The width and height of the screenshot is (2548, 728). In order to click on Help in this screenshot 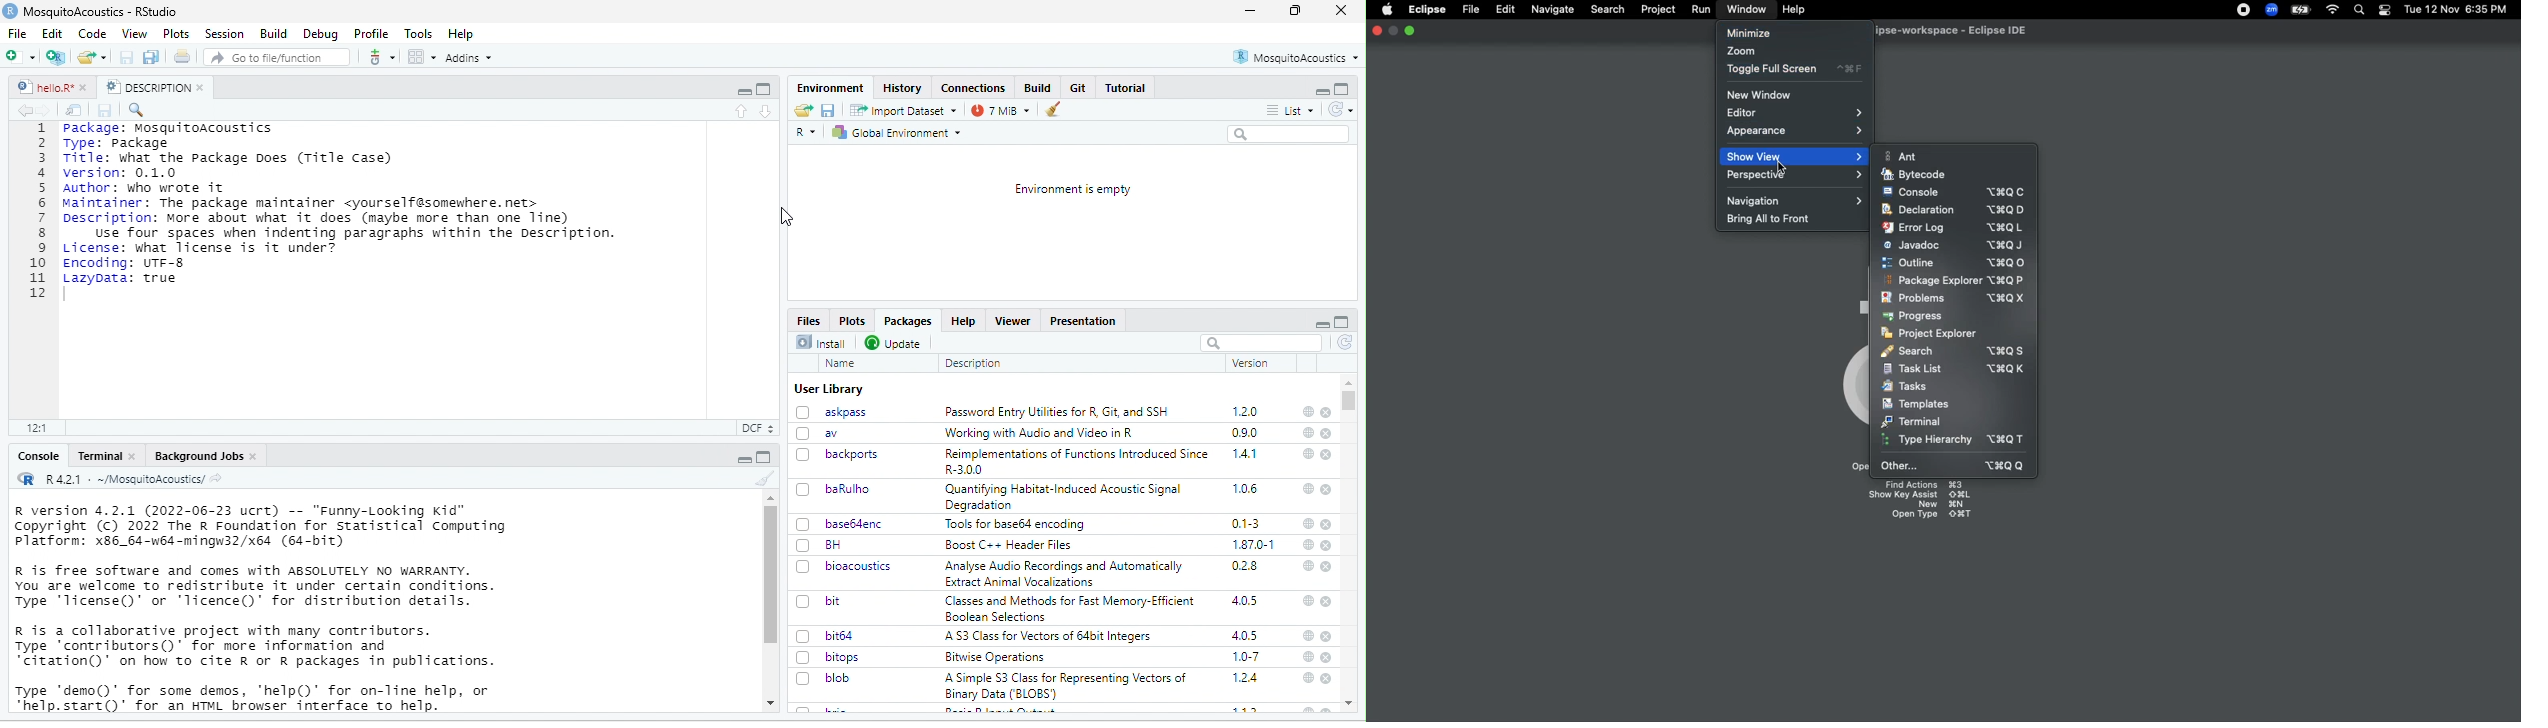, I will do `click(966, 322)`.